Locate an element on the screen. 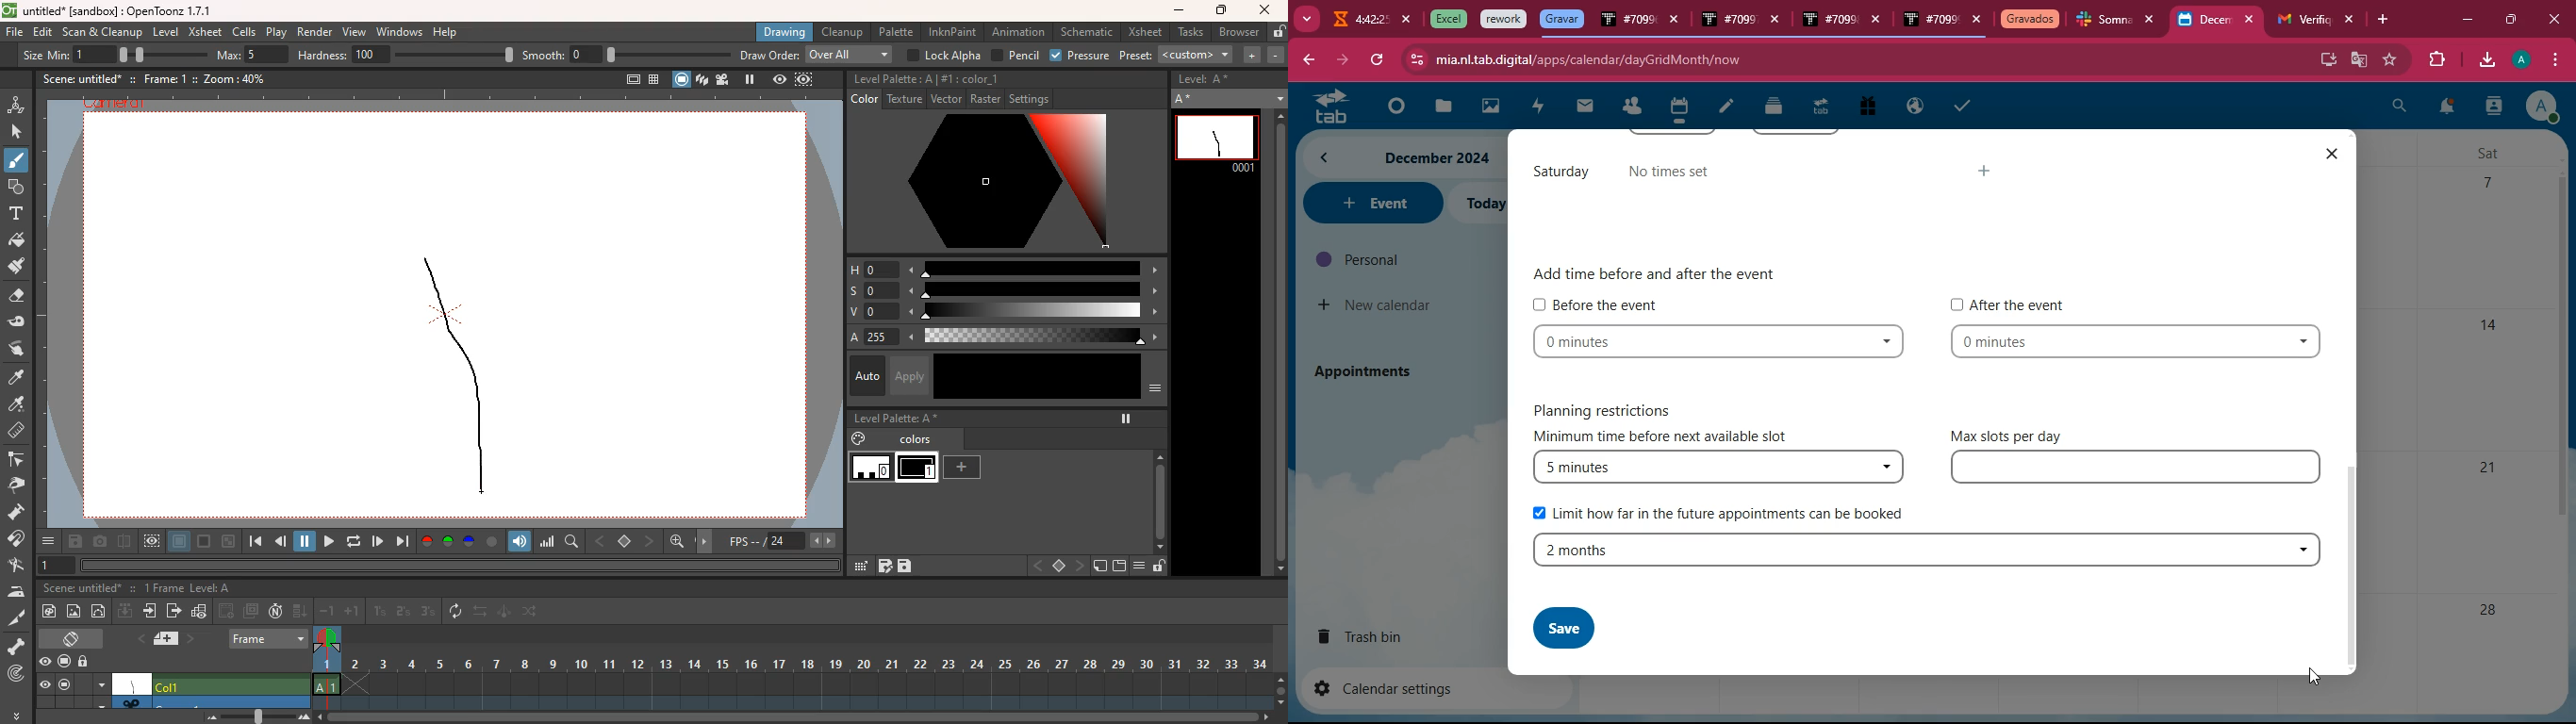  calendar is located at coordinates (1678, 109).